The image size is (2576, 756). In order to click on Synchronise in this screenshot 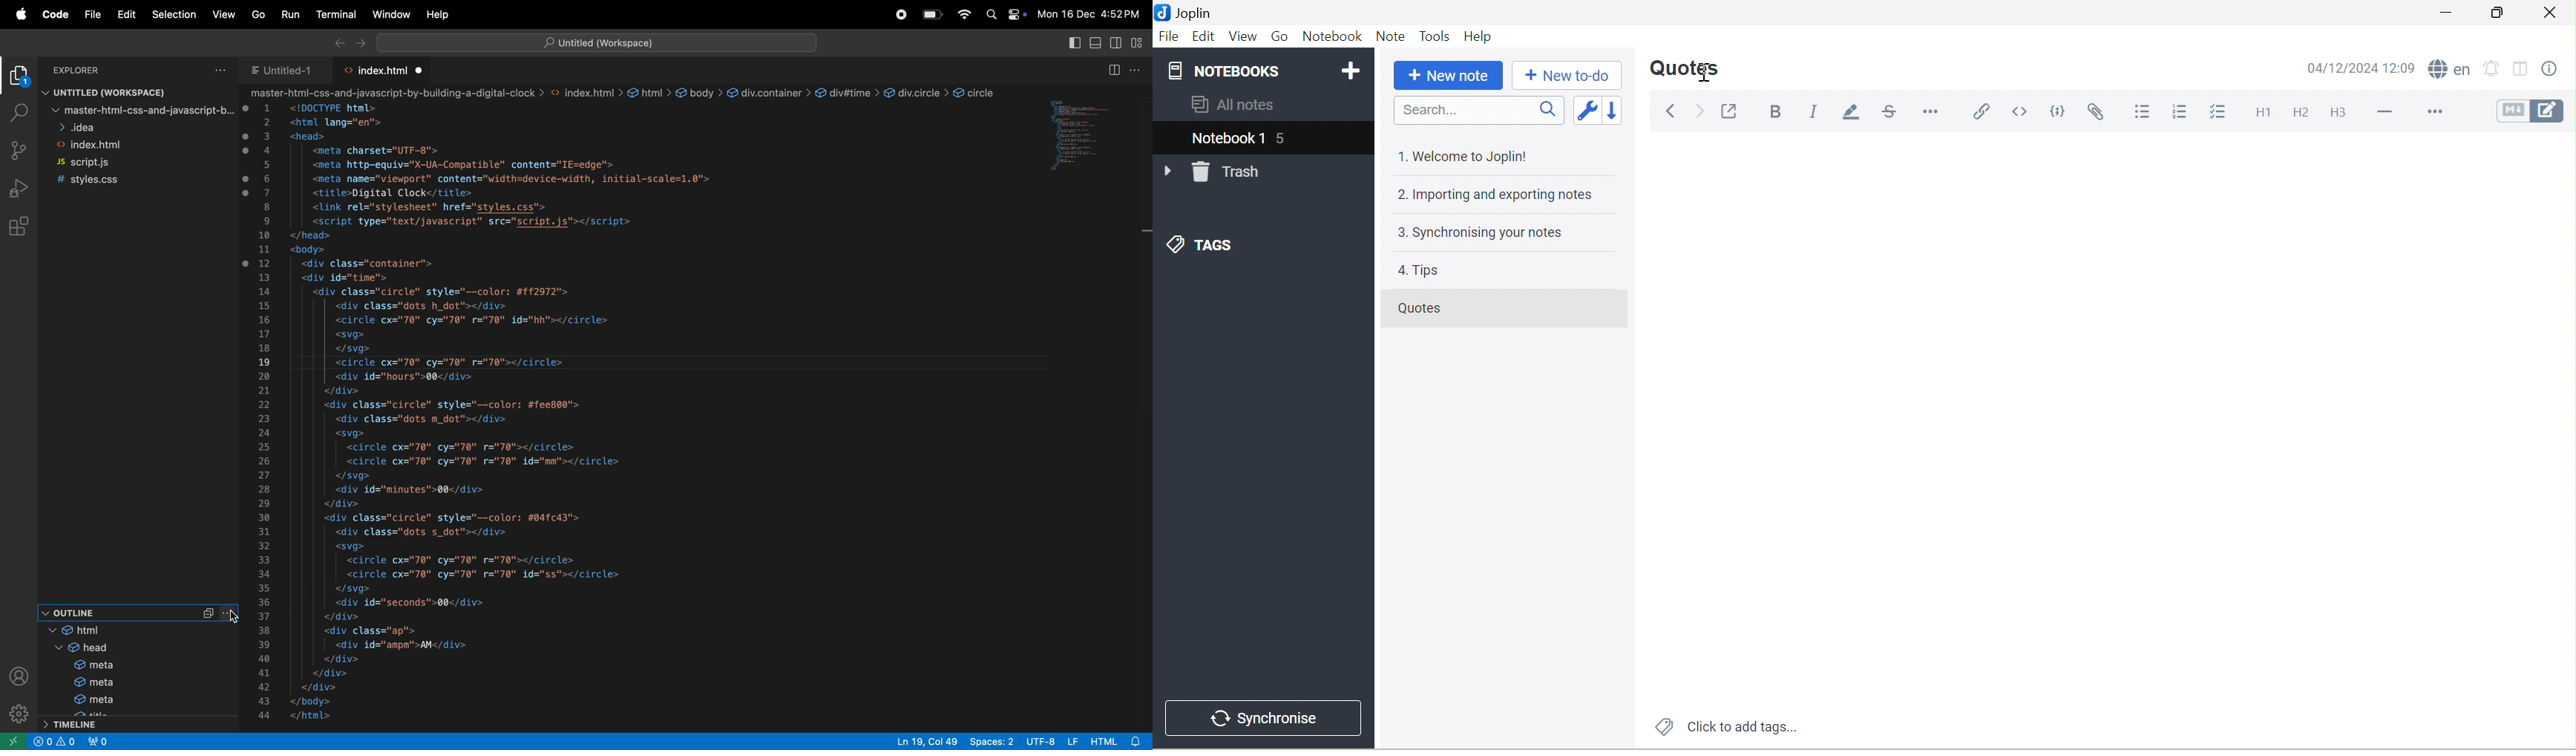, I will do `click(1268, 720)`.